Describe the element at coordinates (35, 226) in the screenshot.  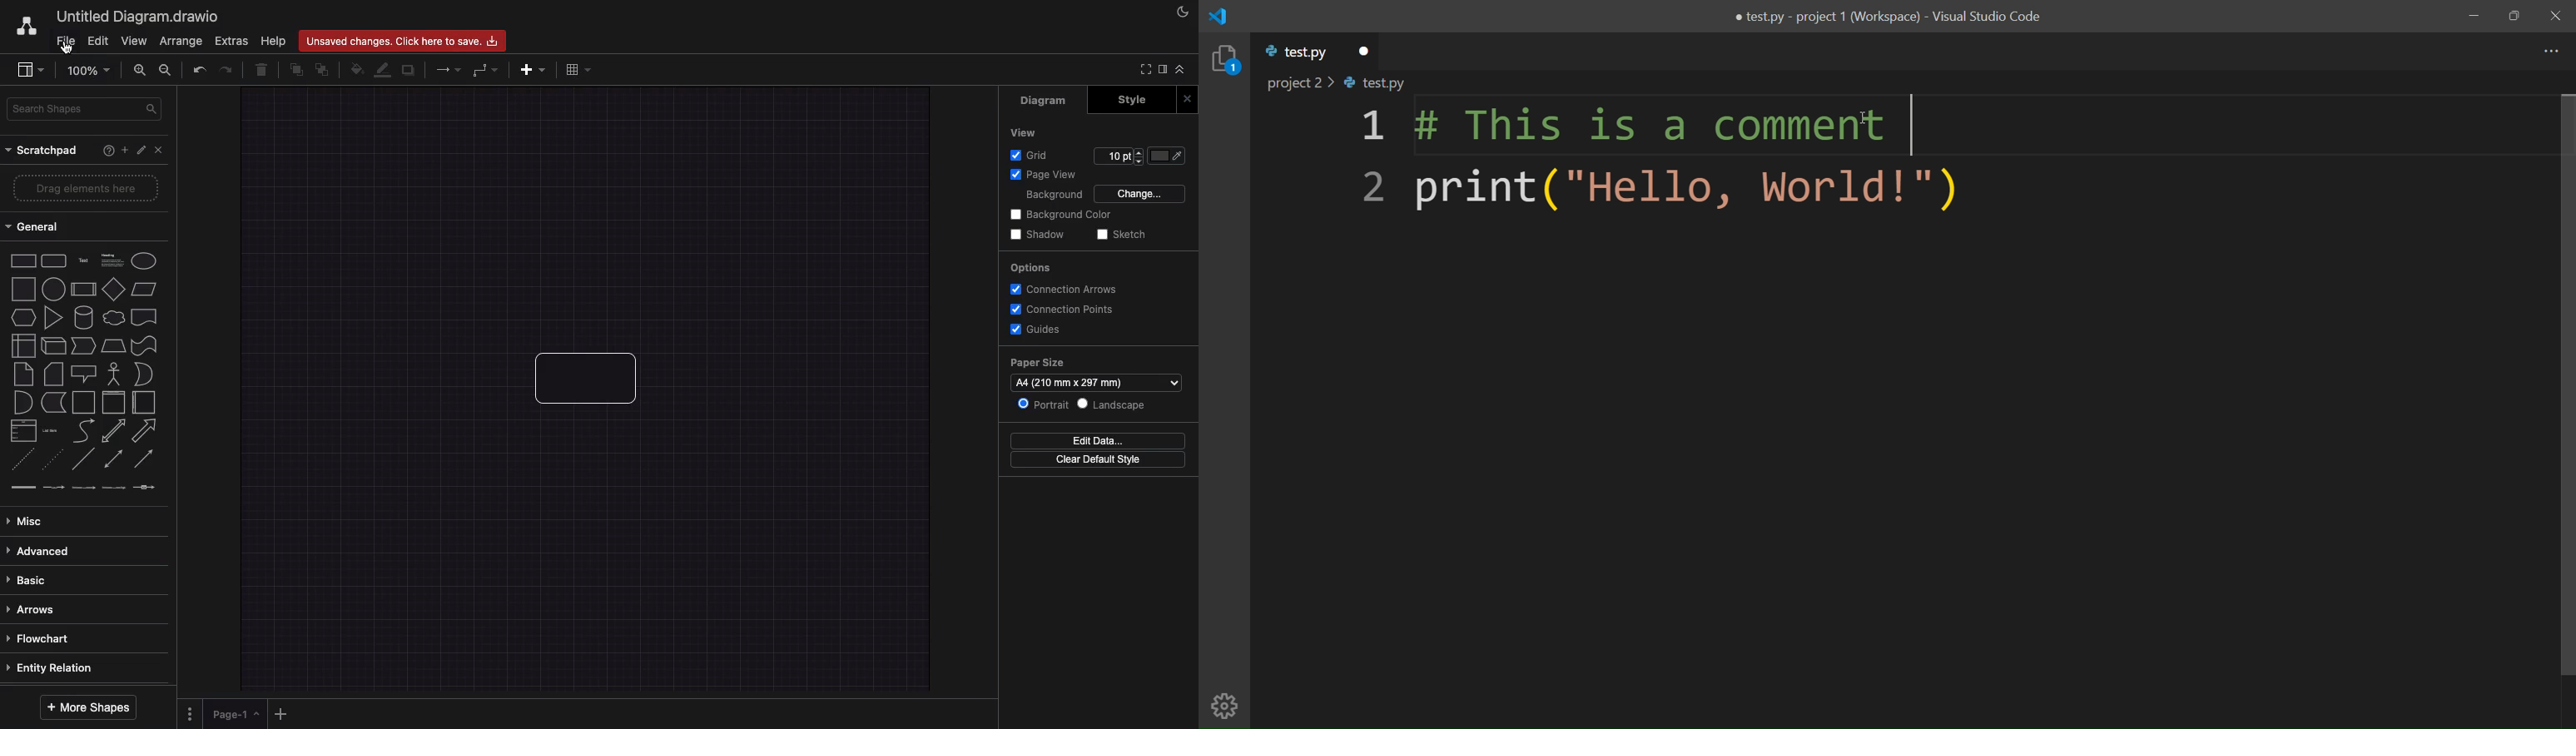
I see `General` at that location.